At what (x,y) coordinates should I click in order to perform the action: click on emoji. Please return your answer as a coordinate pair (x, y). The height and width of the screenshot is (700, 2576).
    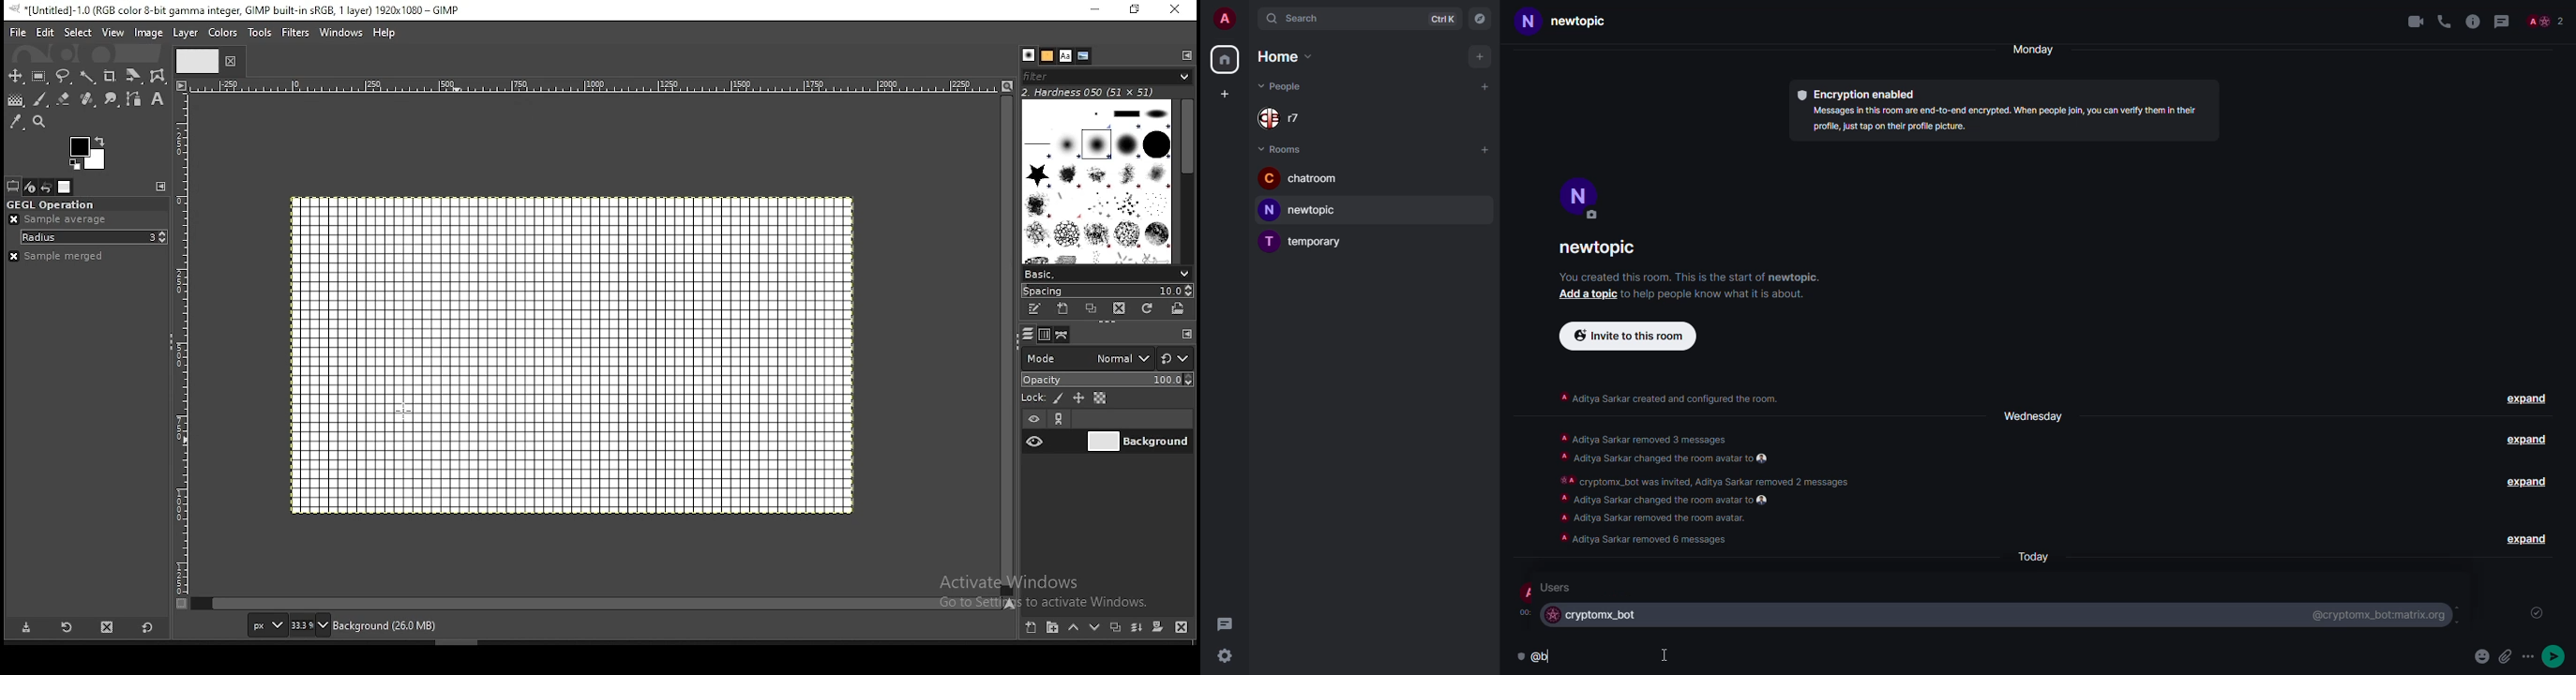
    Looking at the image, I should click on (2483, 655).